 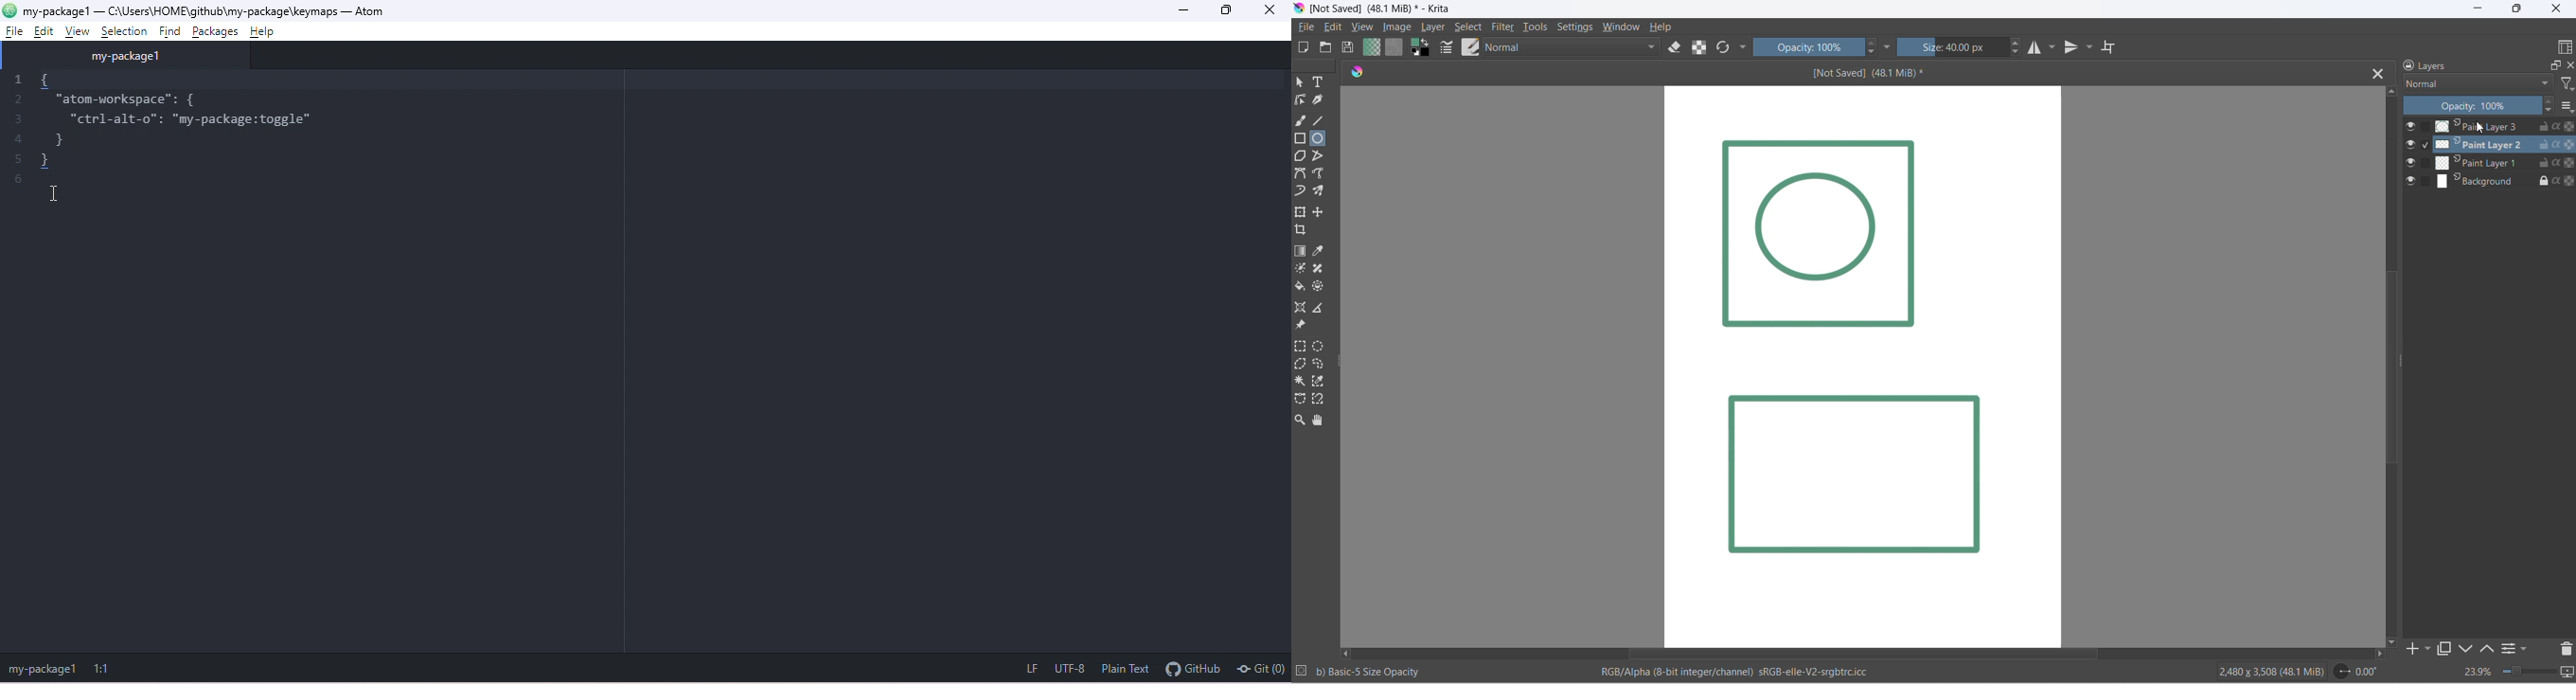 I want to click on select, so click(x=1301, y=82).